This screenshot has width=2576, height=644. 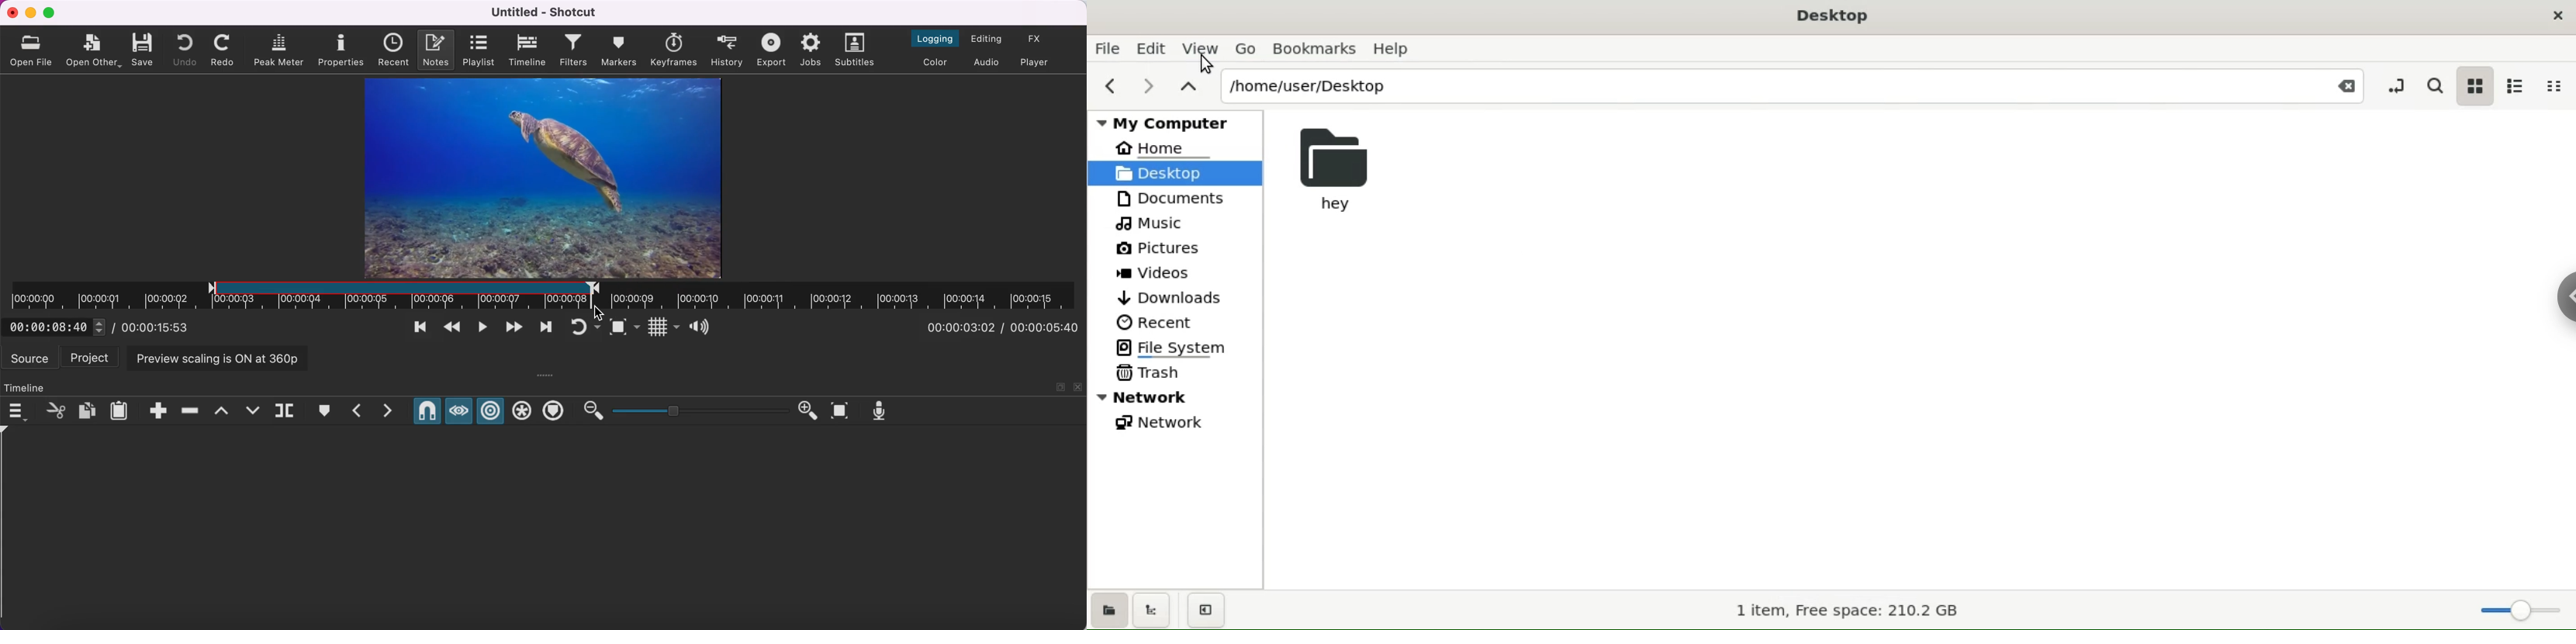 I want to click on minimize, so click(x=31, y=13).